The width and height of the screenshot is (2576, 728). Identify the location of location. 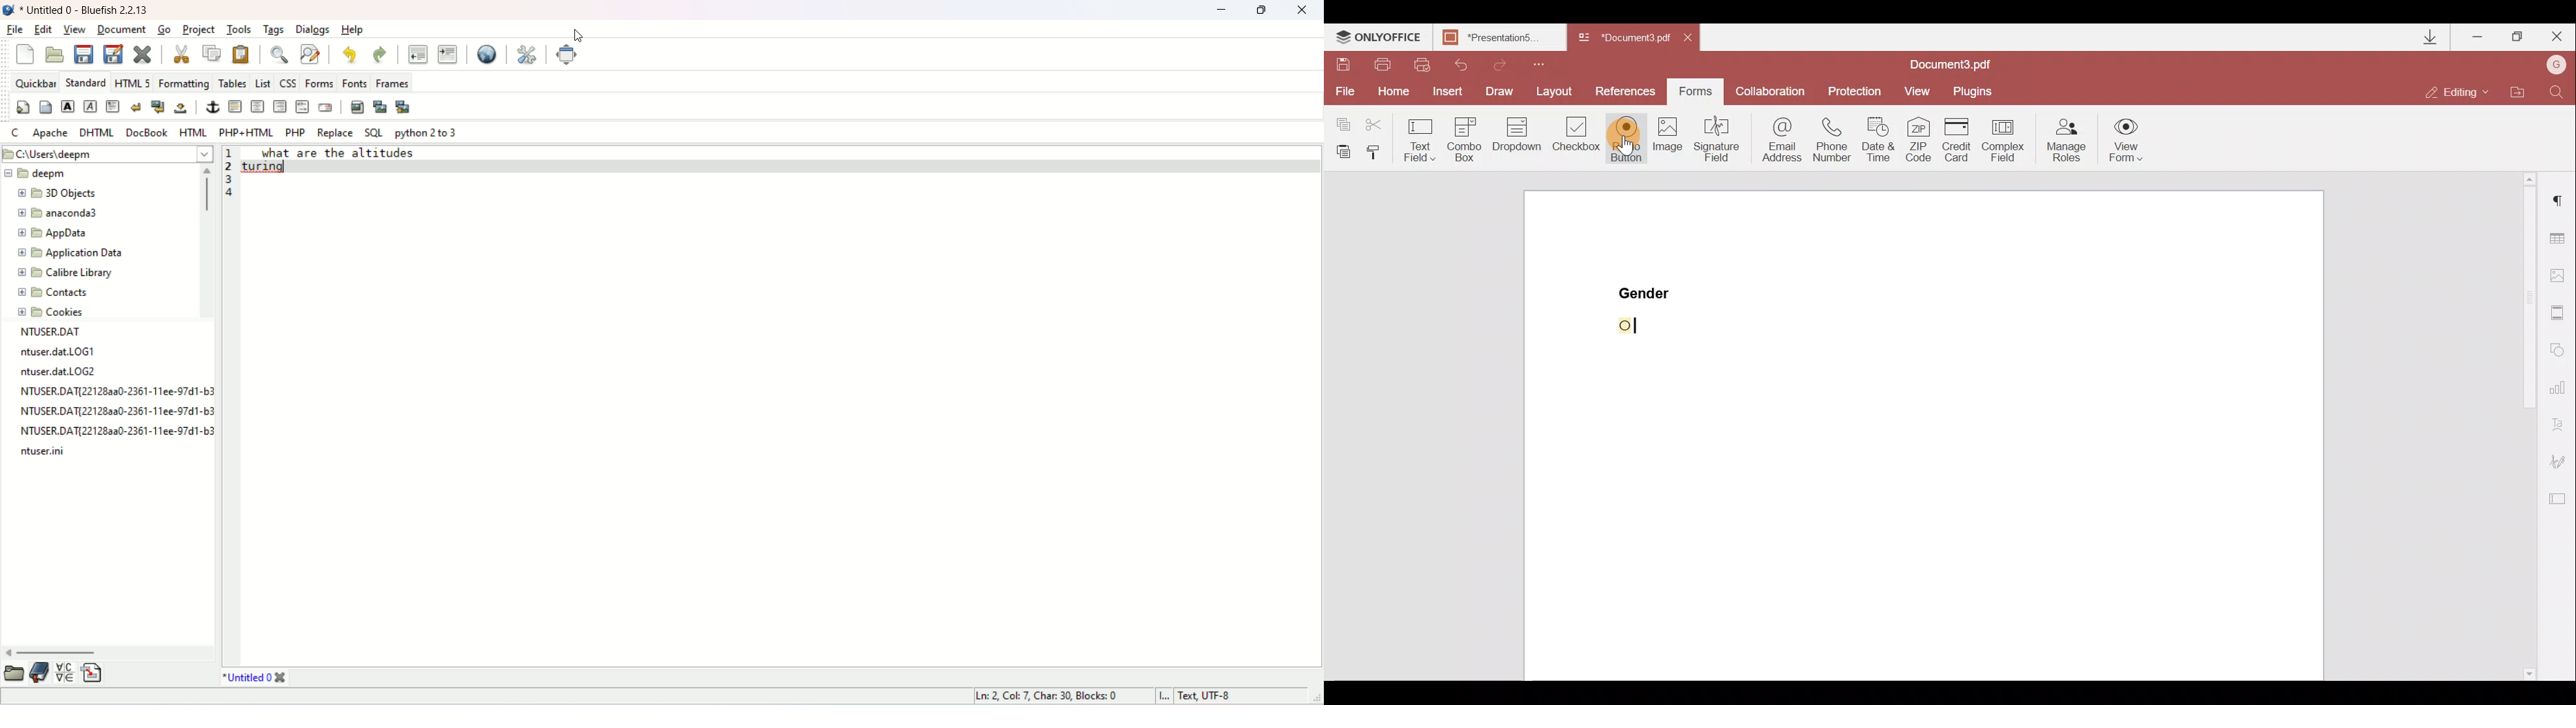
(106, 155).